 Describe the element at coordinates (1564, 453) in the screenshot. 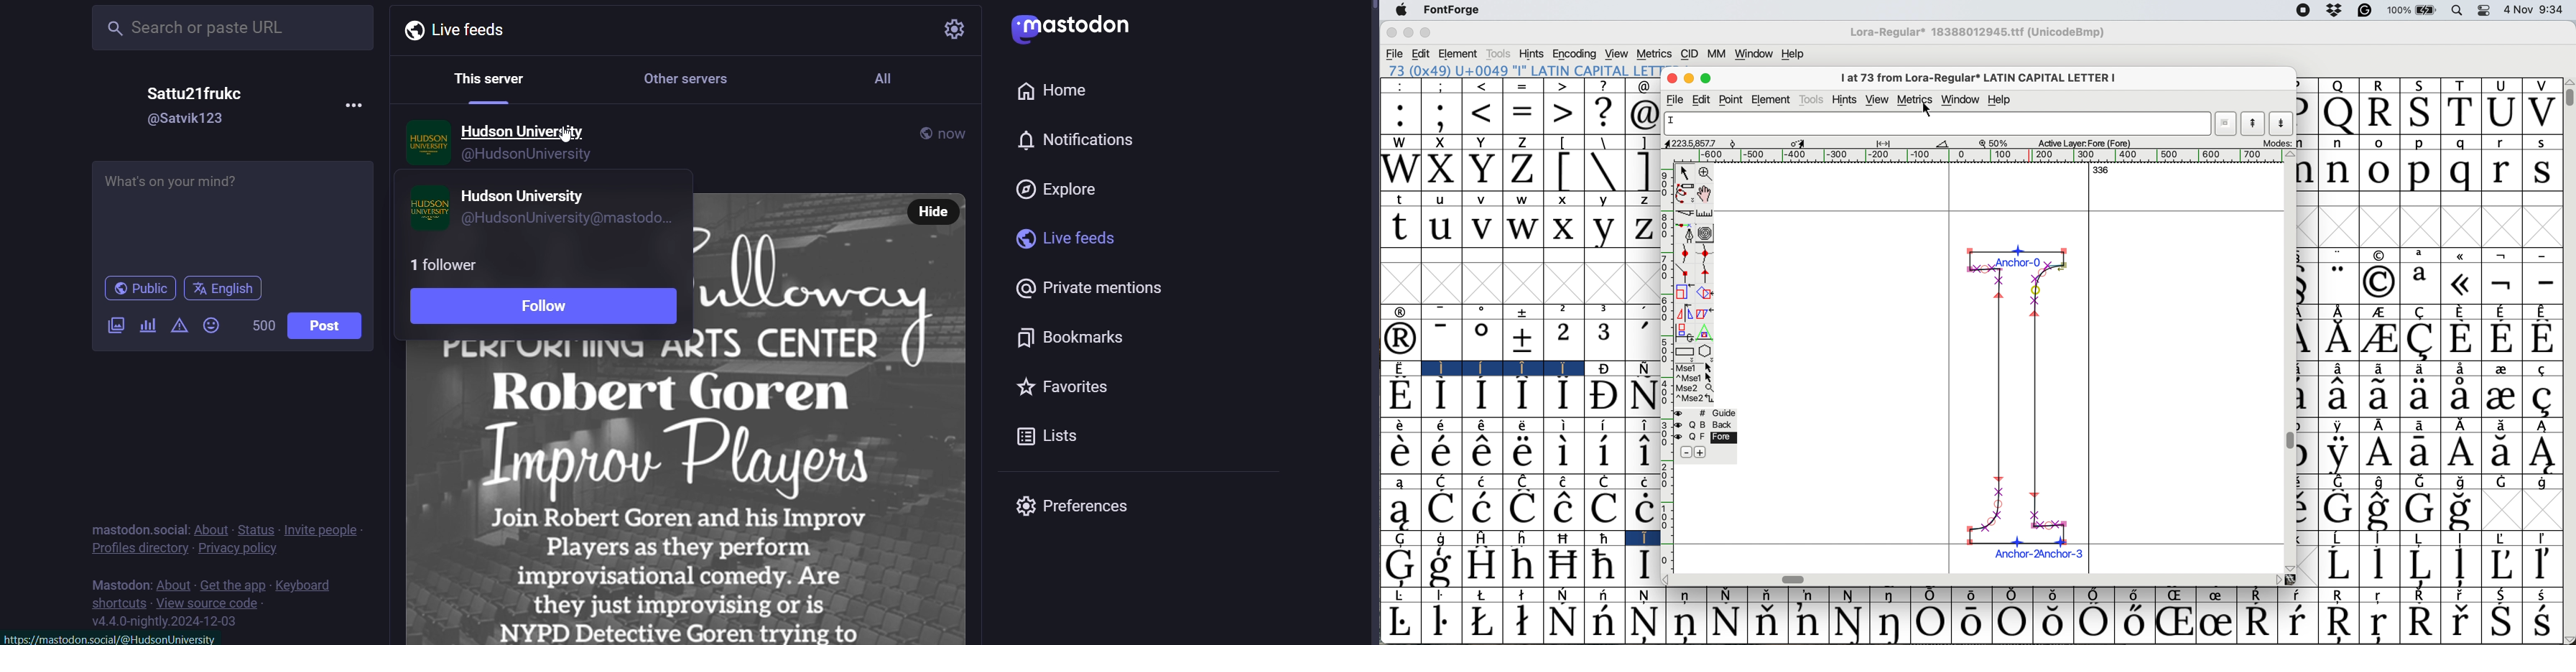

I see `Symbol` at that location.